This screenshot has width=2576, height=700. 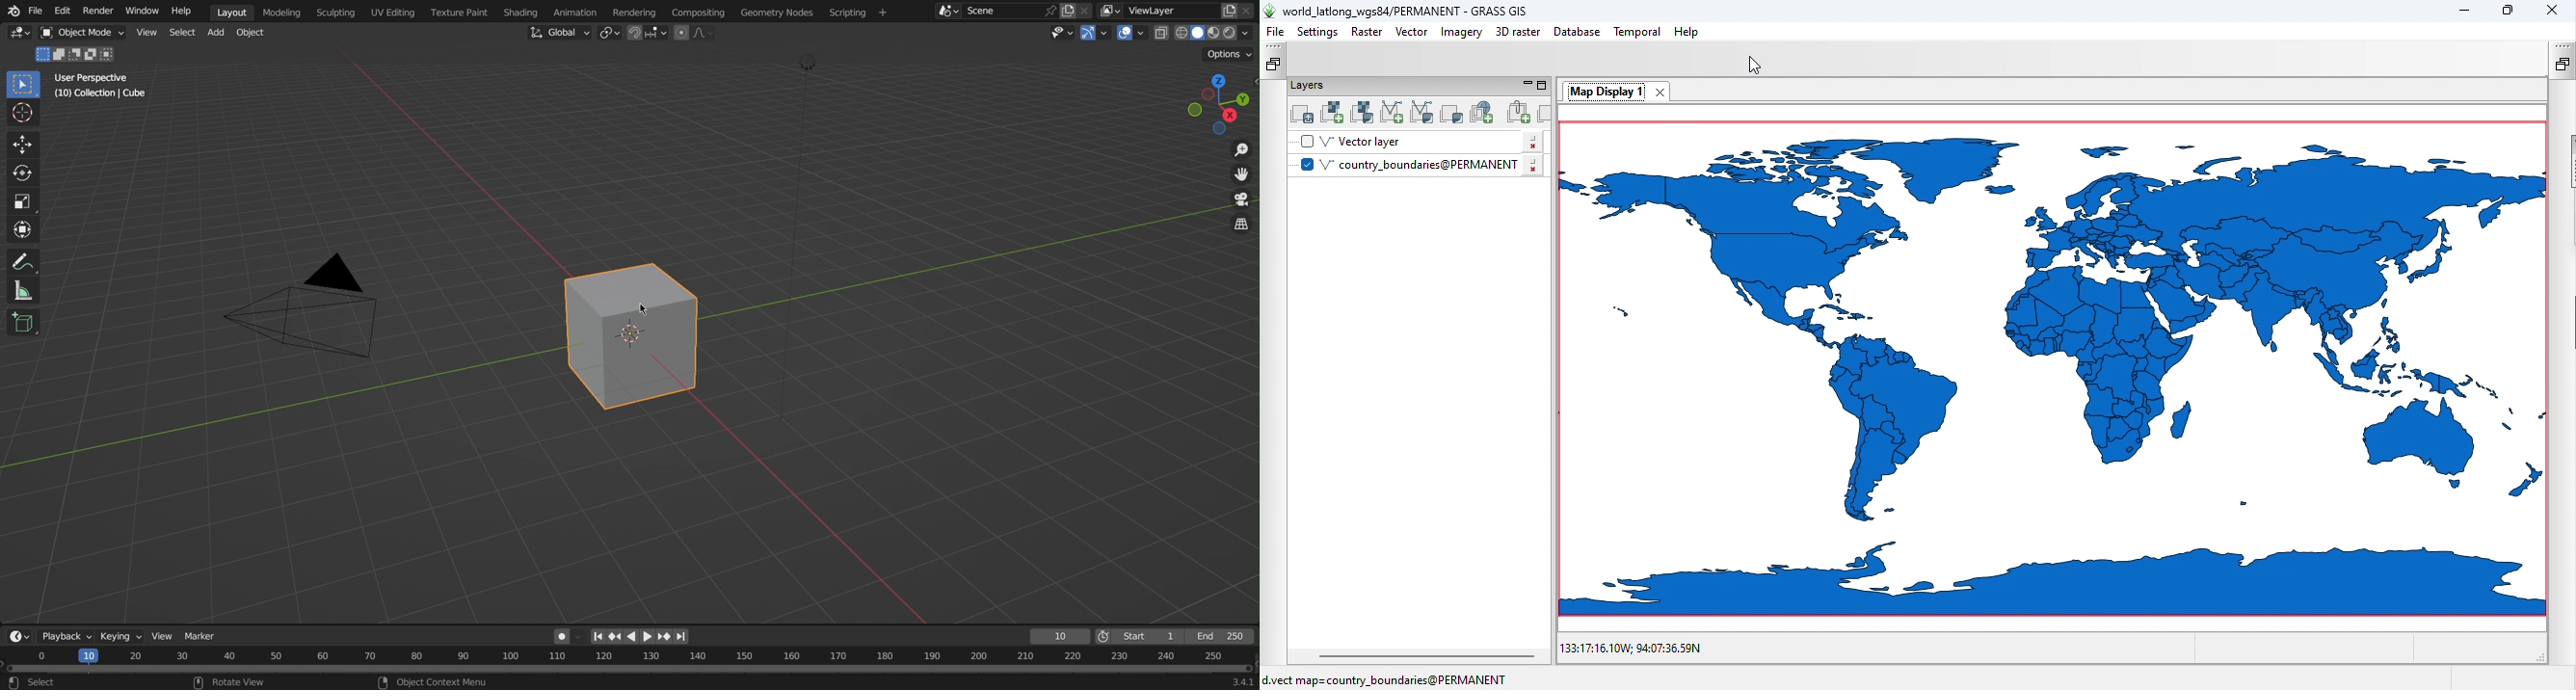 What do you see at coordinates (1048, 11) in the screenshot?
I see `pin` at bounding box center [1048, 11].